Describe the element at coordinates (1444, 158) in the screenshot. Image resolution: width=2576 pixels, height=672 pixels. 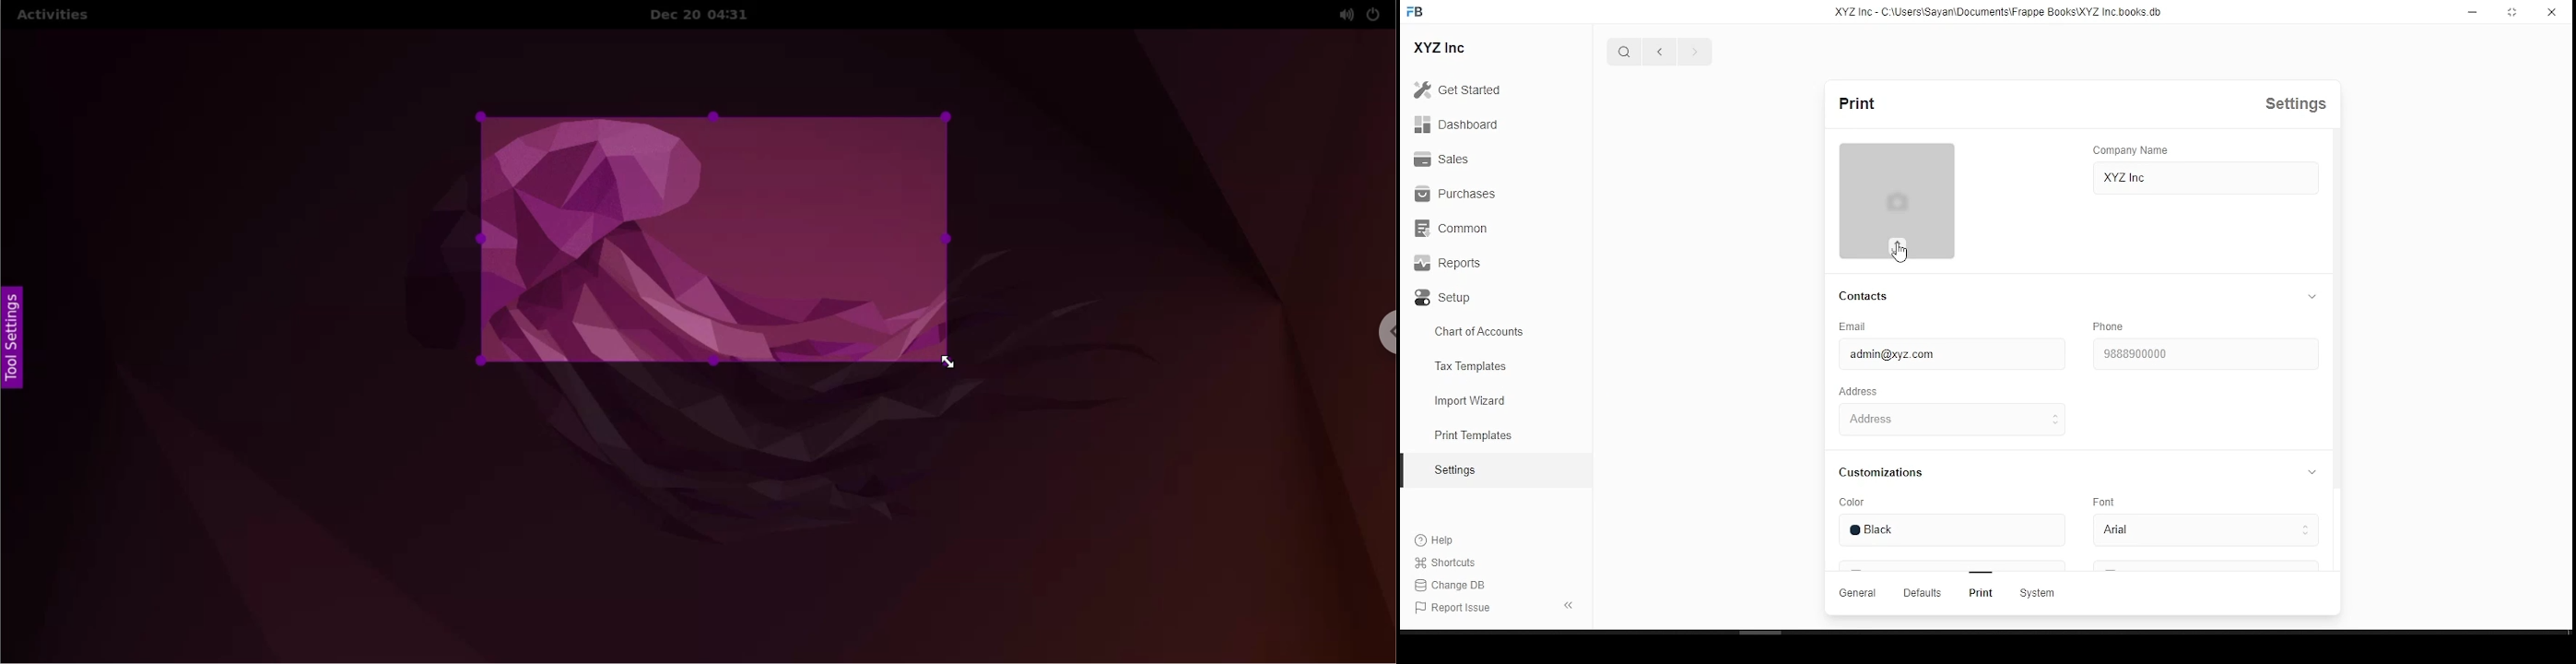
I see `Sales` at that location.